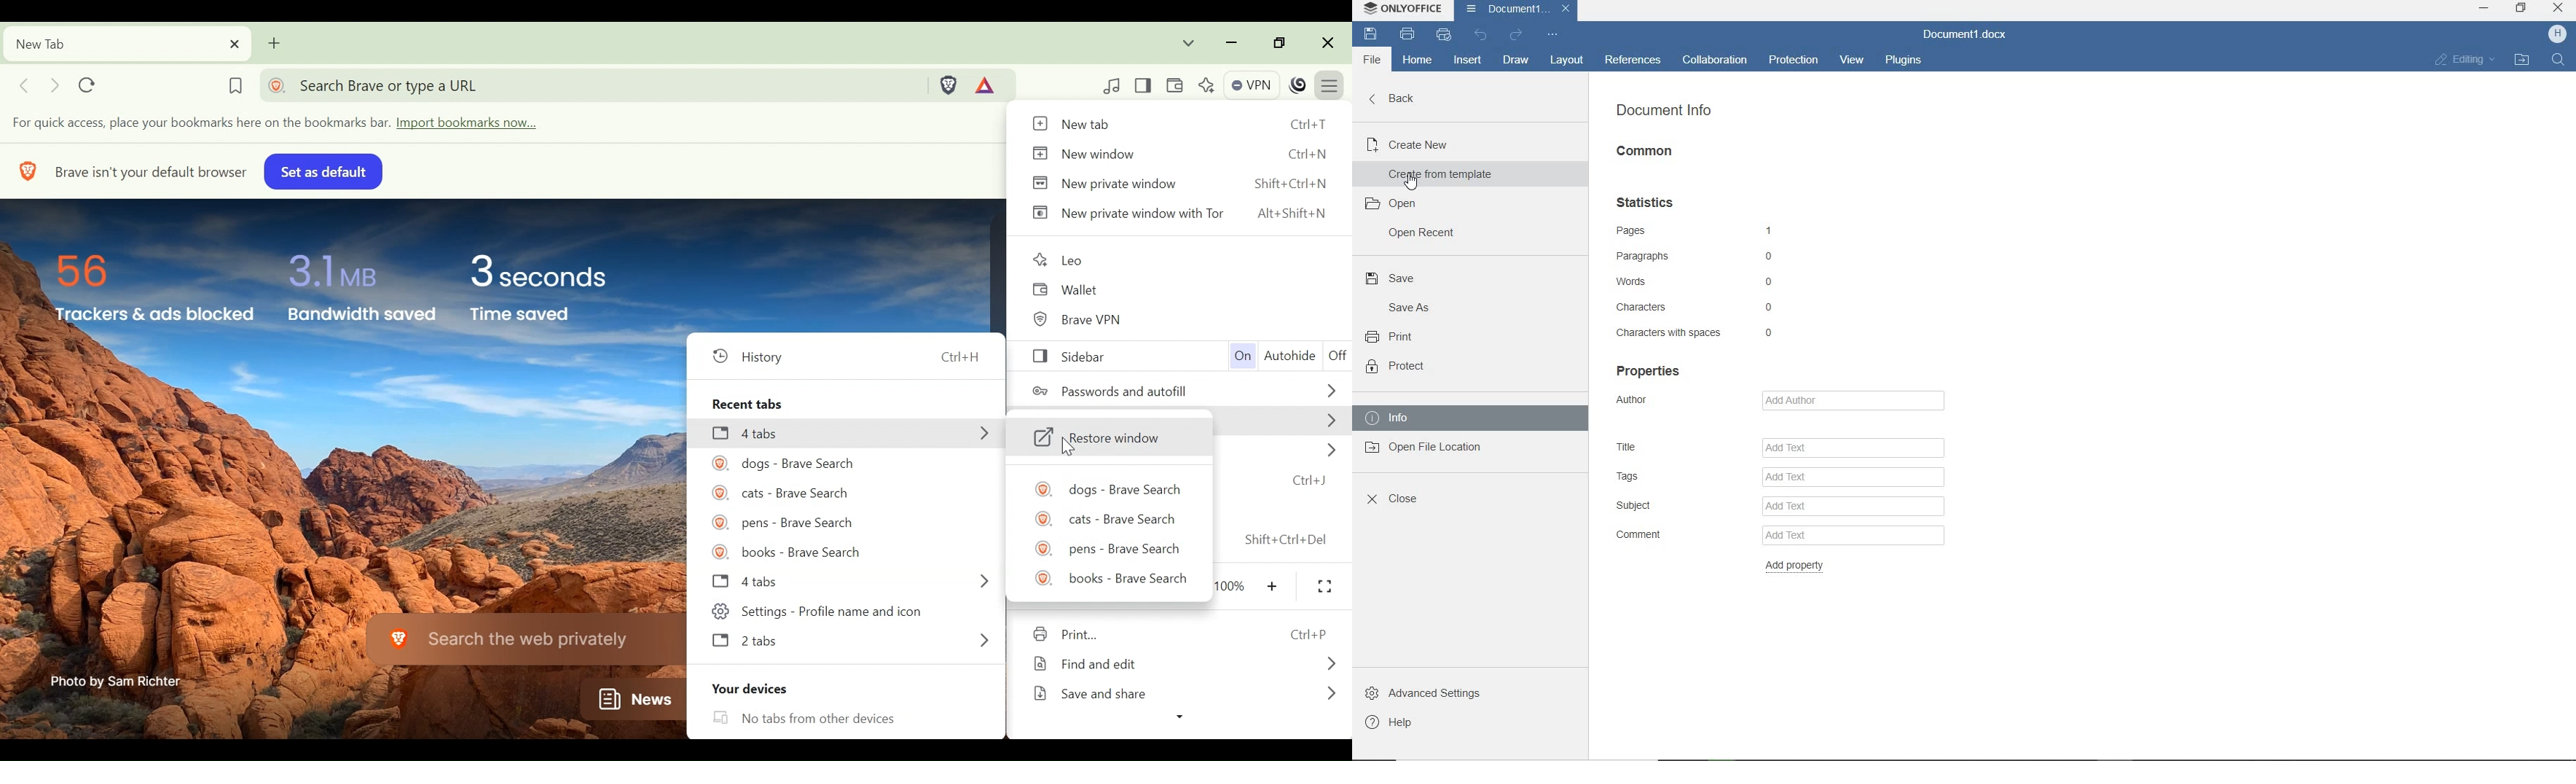 Image resolution: width=2576 pixels, height=784 pixels. I want to click on add property, so click(1801, 567).